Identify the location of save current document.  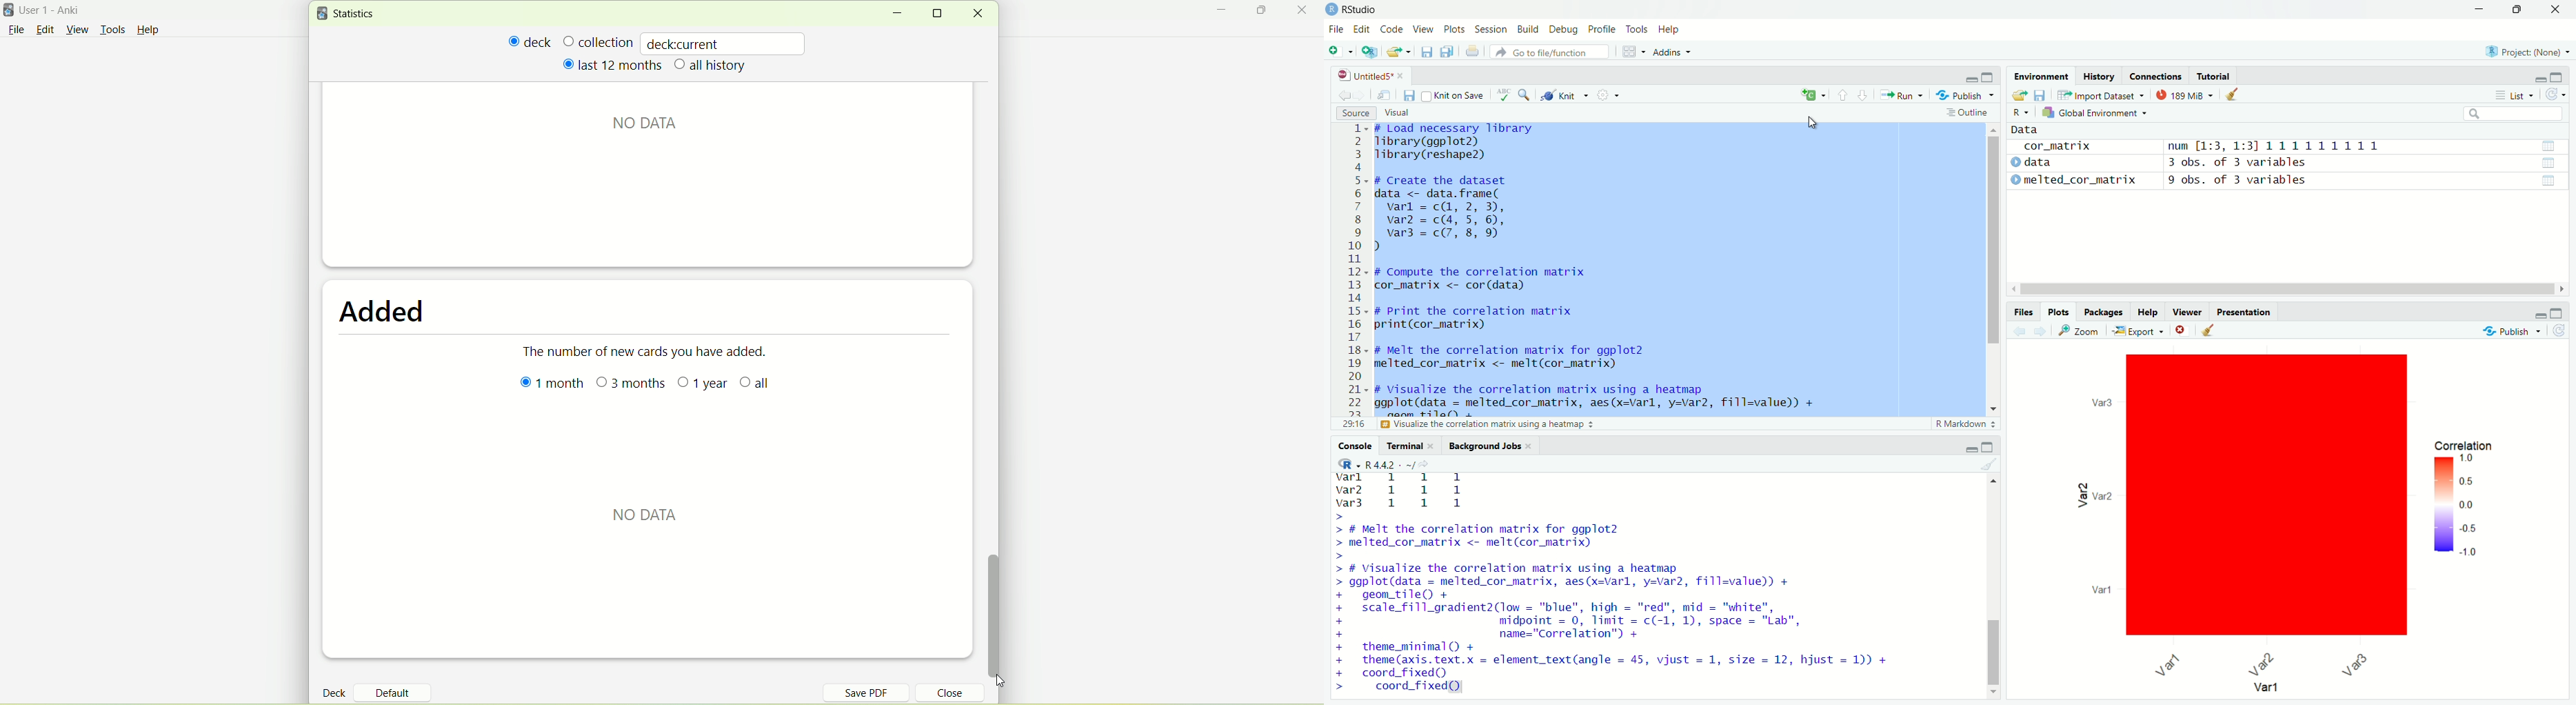
(1410, 96).